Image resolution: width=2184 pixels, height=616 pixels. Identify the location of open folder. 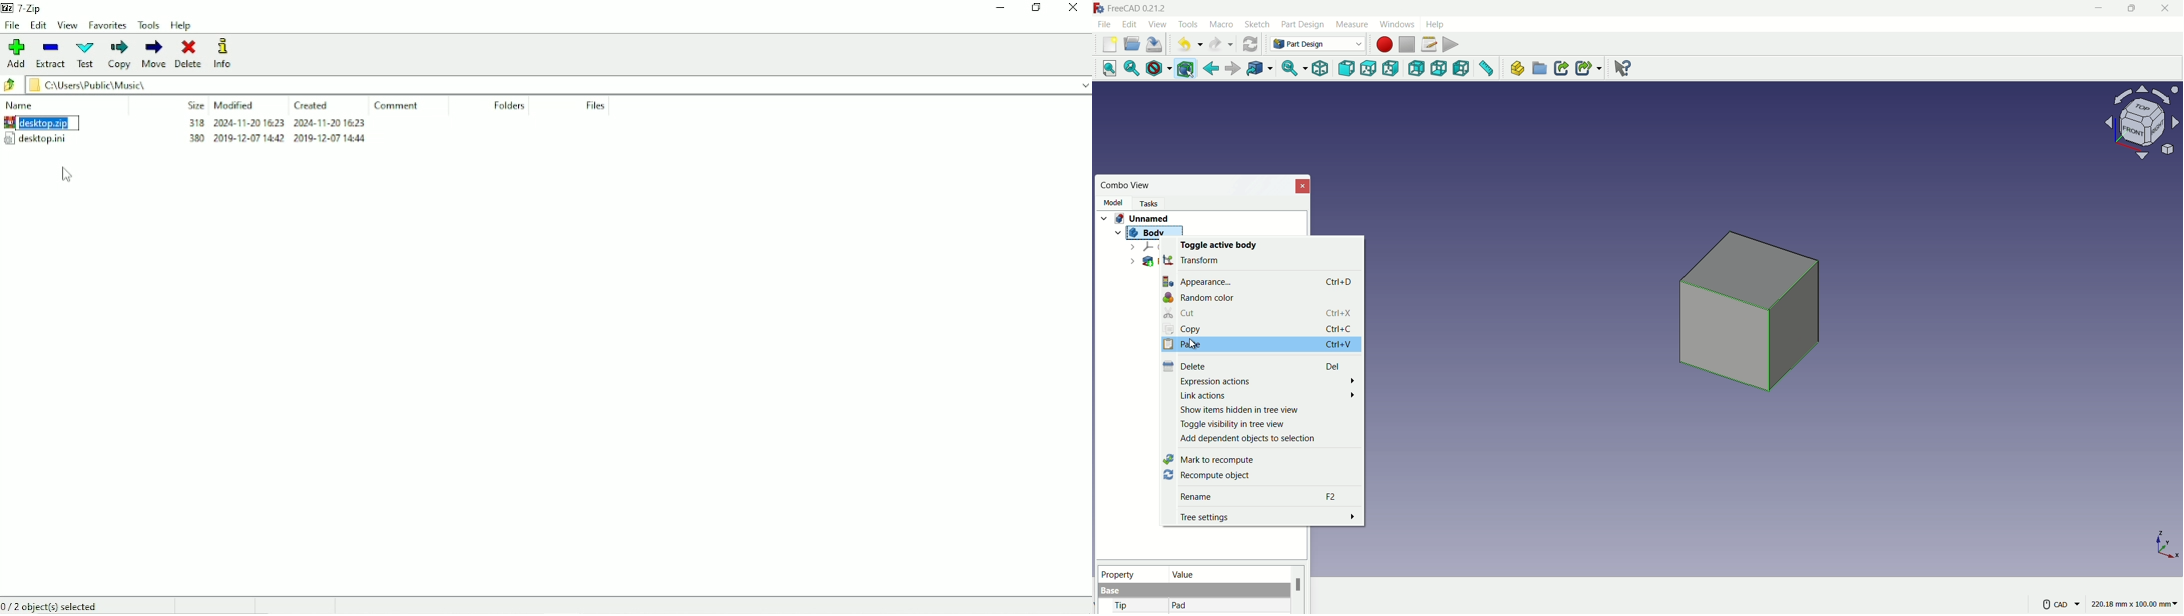
(1132, 44).